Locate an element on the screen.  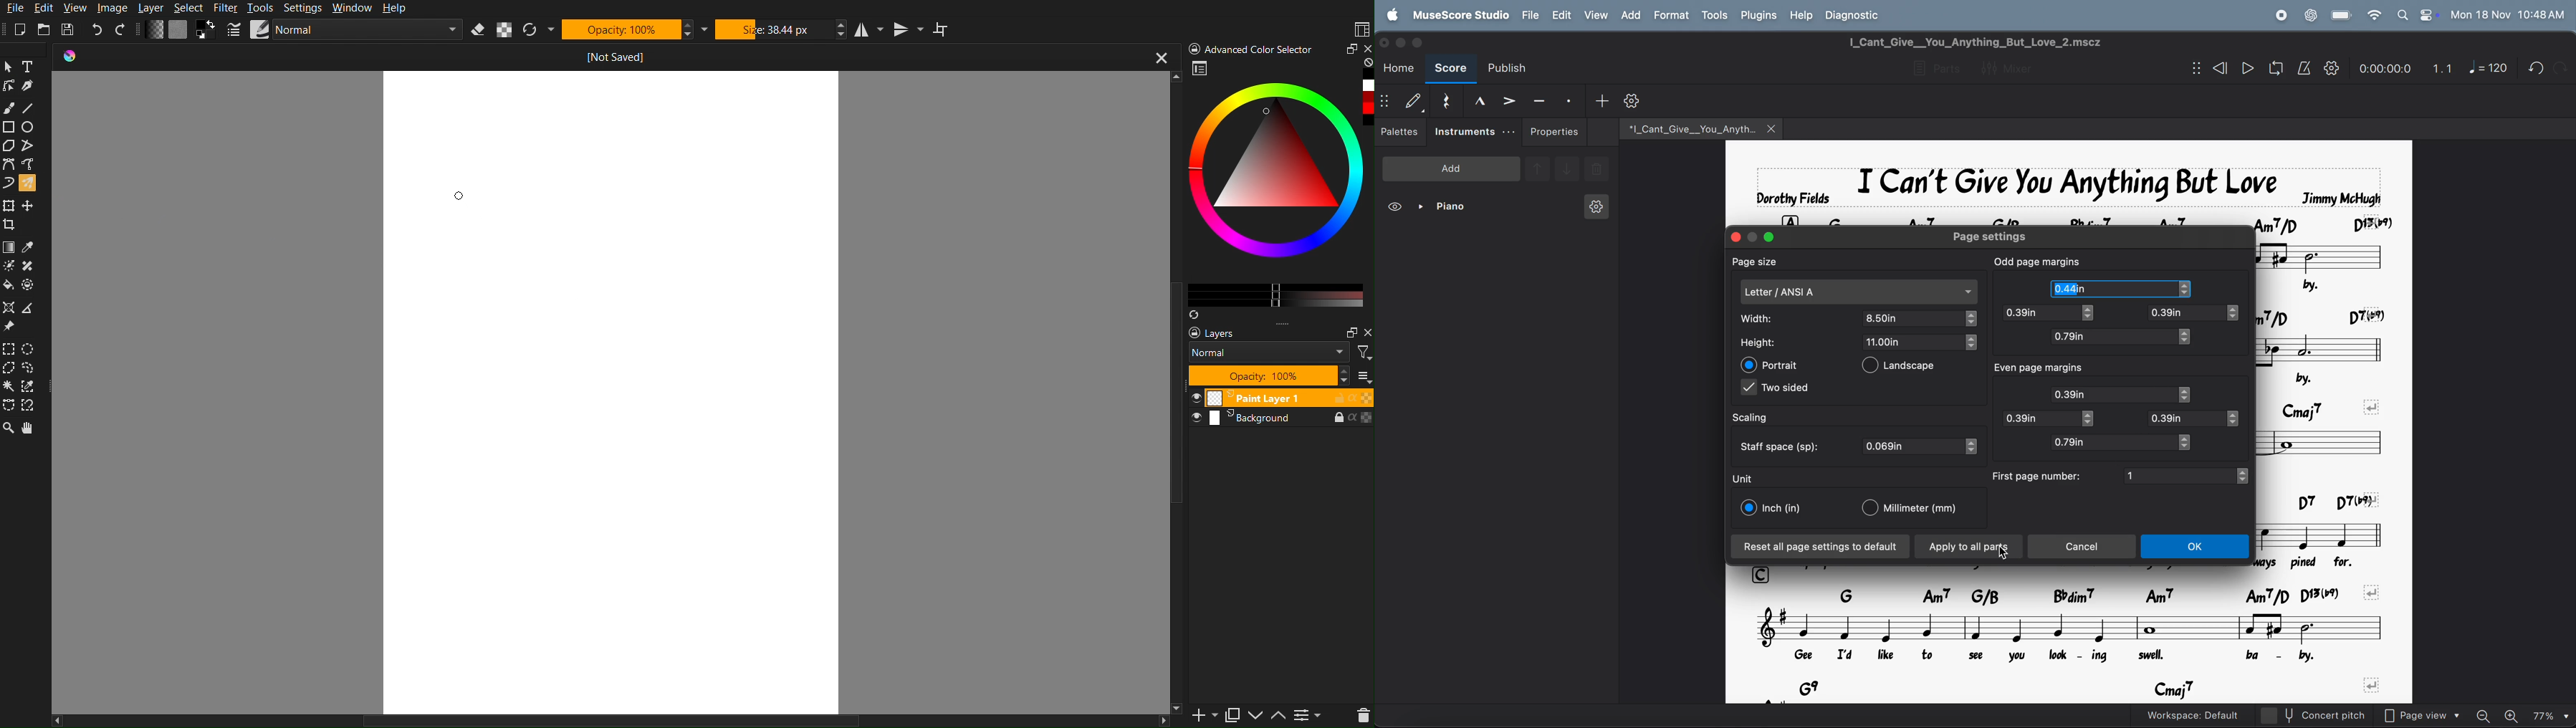
up is located at coordinates (1278, 717).